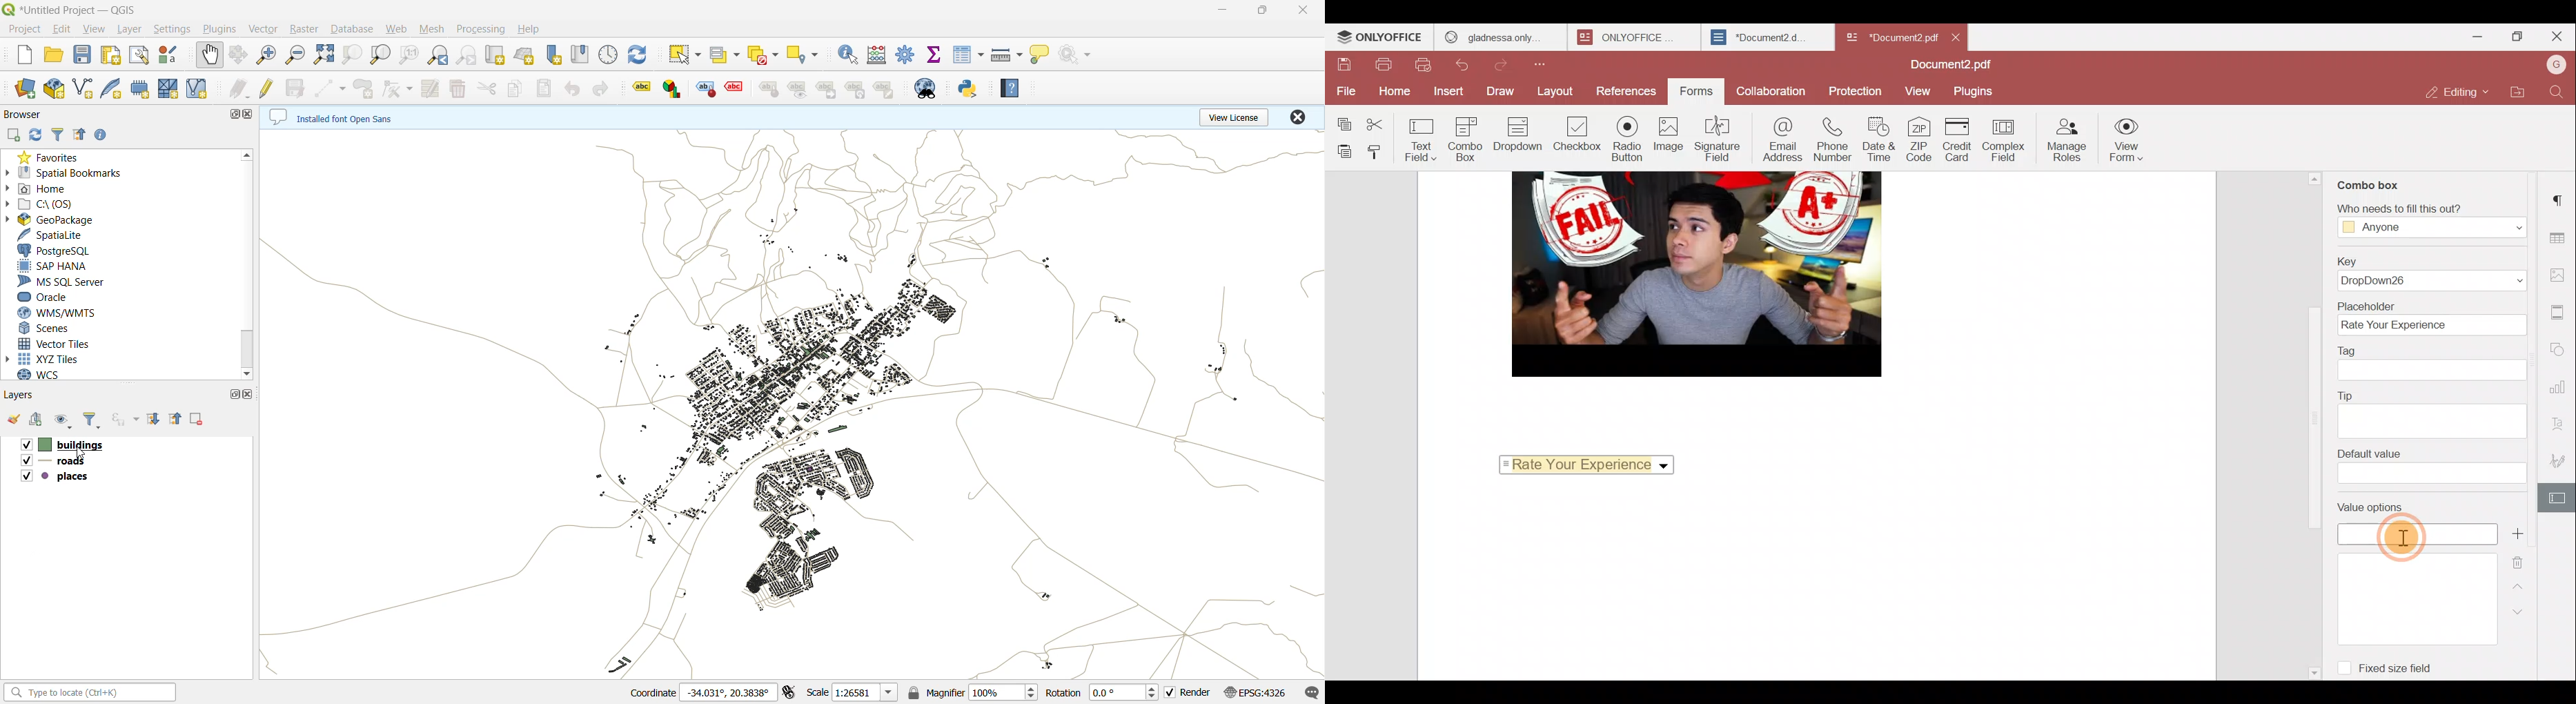 The height and width of the screenshot is (728, 2576). What do you see at coordinates (2520, 534) in the screenshot?
I see `Add value` at bounding box center [2520, 534].